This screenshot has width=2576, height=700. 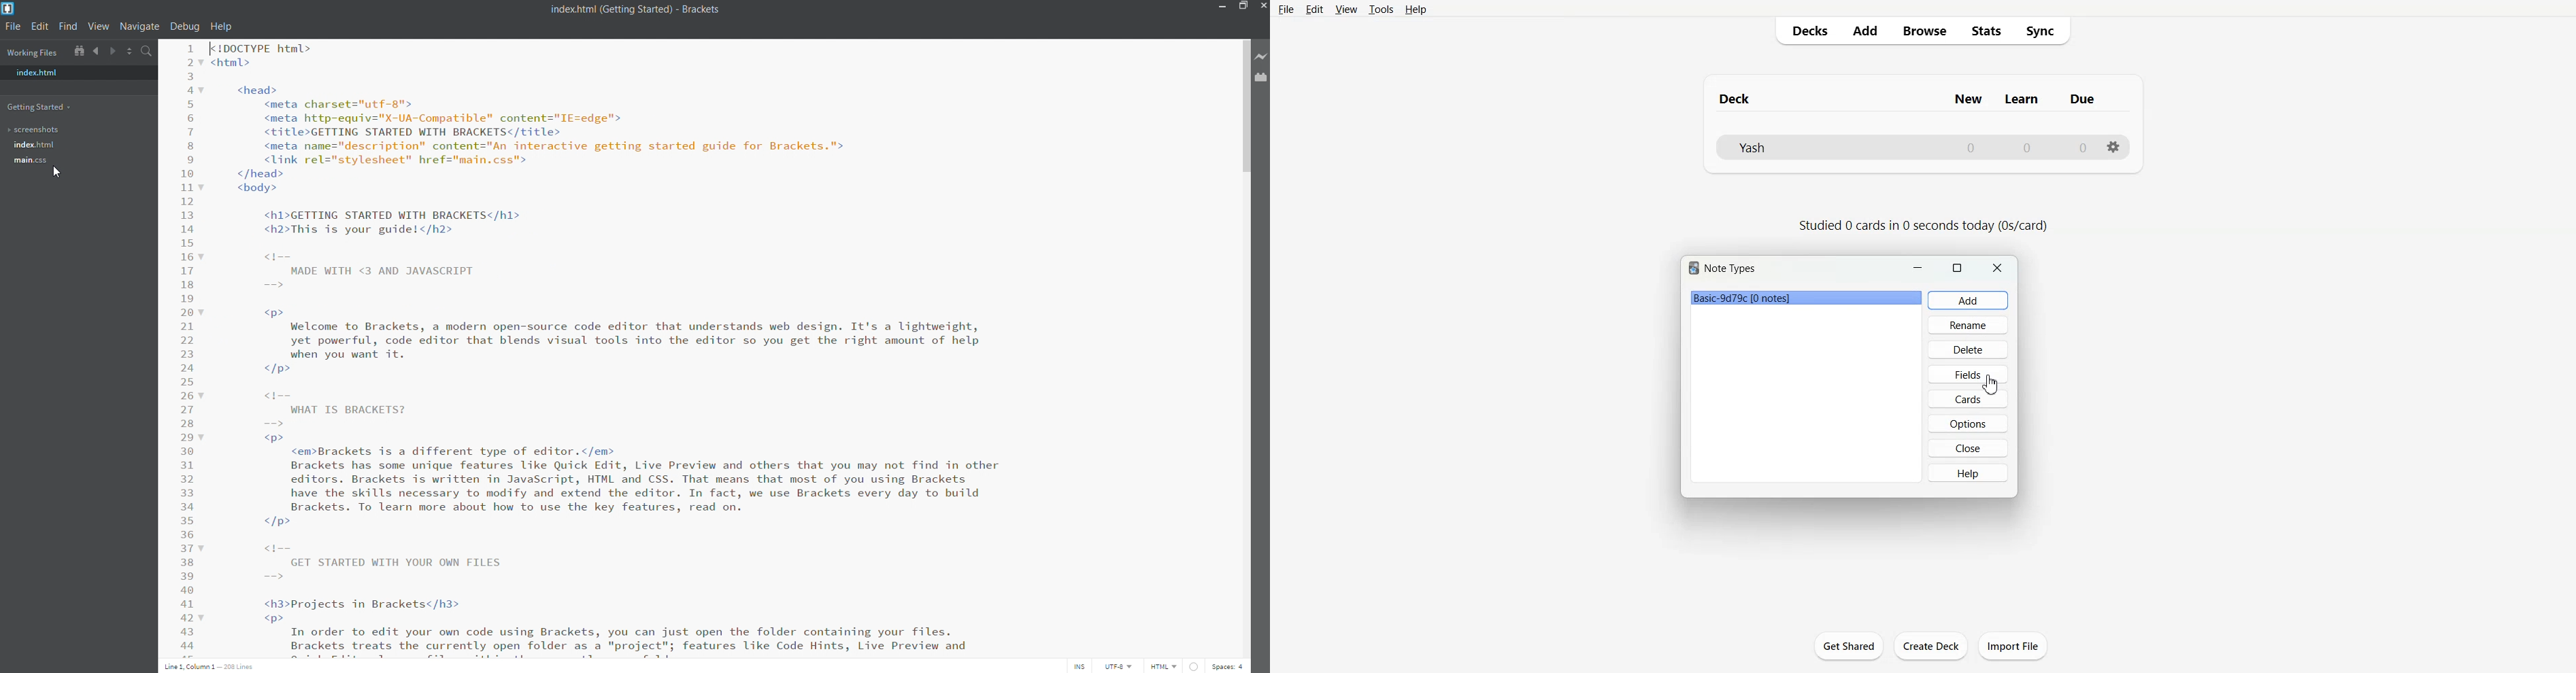 I want to click on Close, so click(x=1967, y=448).